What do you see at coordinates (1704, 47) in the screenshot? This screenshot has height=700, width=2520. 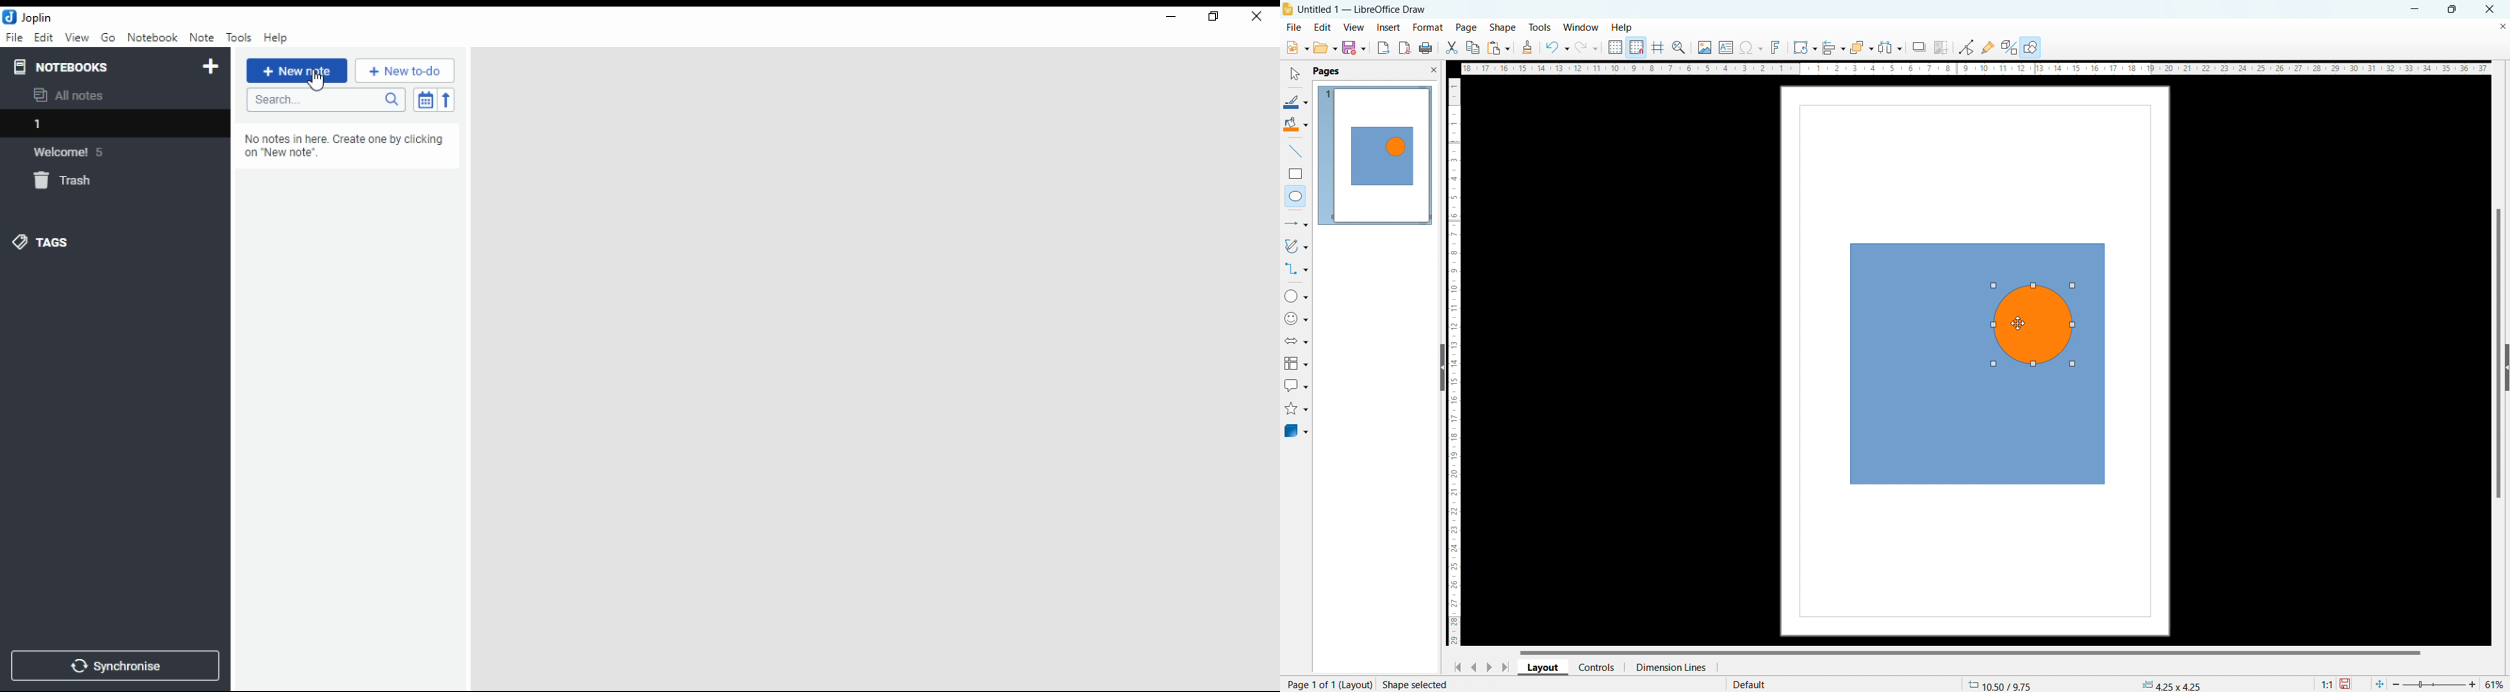 I see `insert image` at bounding box center [1704, 47].